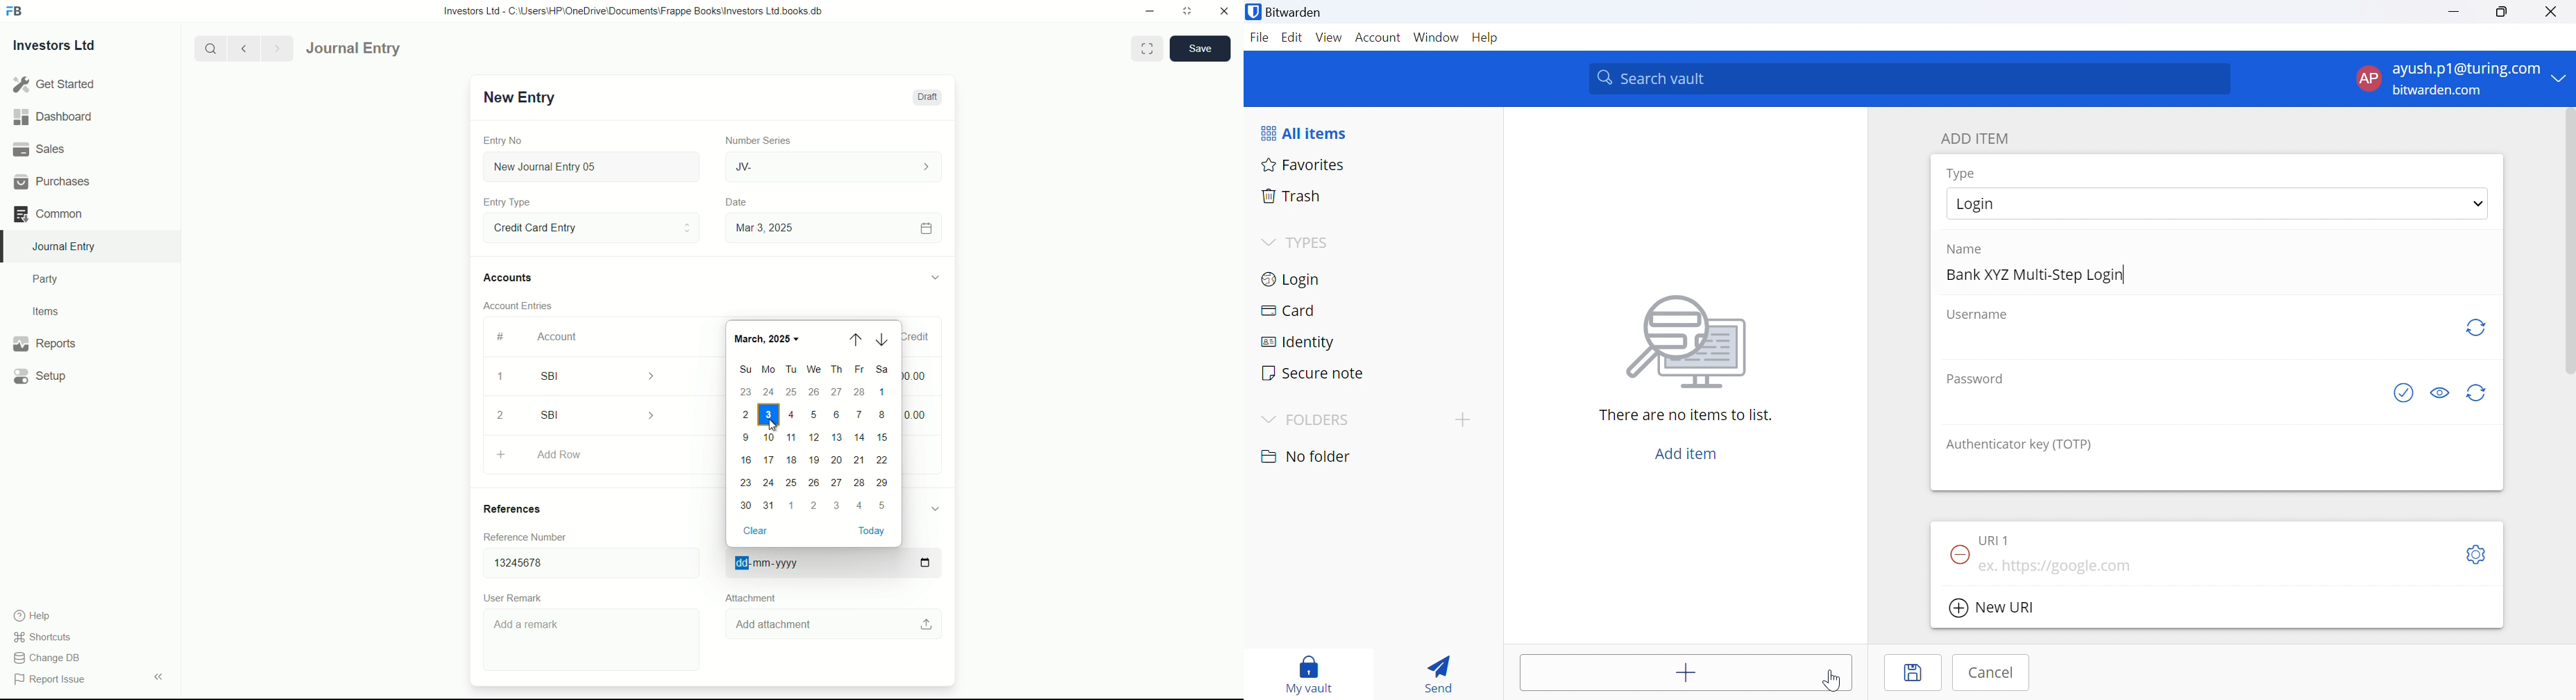  What do you see at coordinates (44, 342) in the screenshot?
I see `Reports .` at bounding box center [44, 342].